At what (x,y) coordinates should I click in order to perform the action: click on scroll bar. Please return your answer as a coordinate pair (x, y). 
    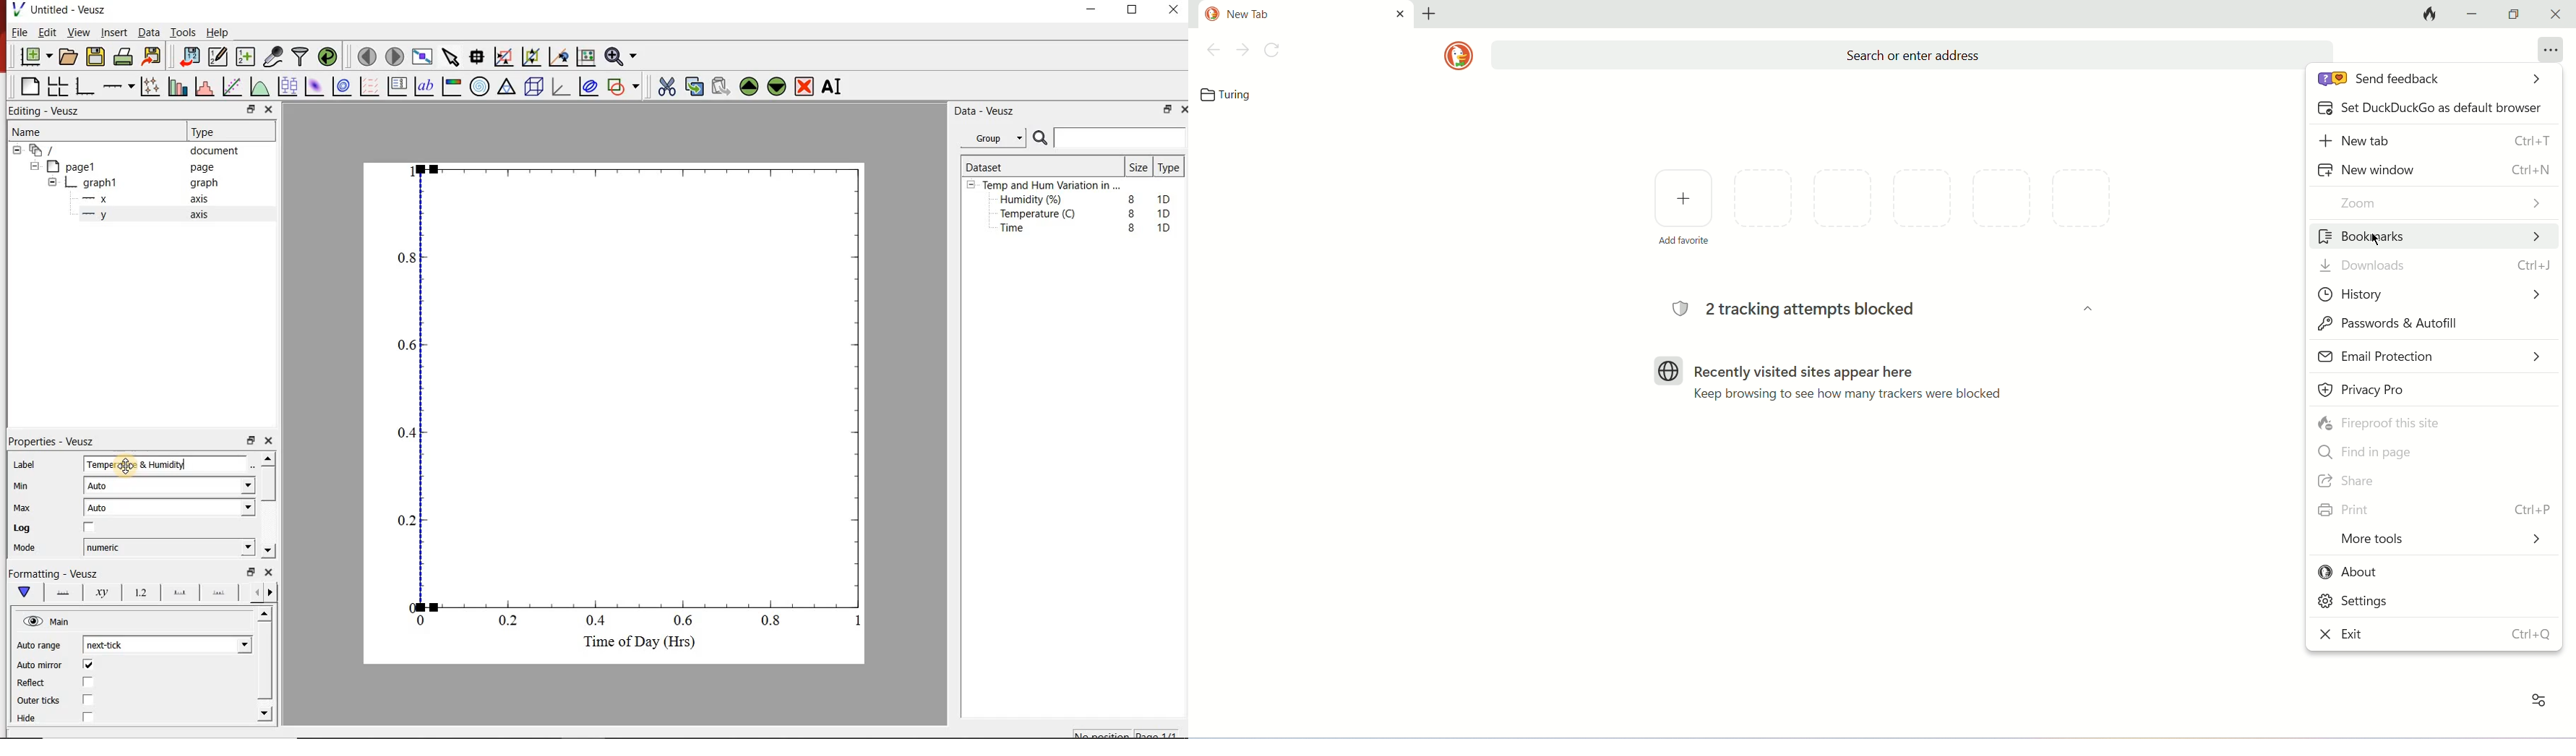
    Looking at the image, I should click on (265, 663).